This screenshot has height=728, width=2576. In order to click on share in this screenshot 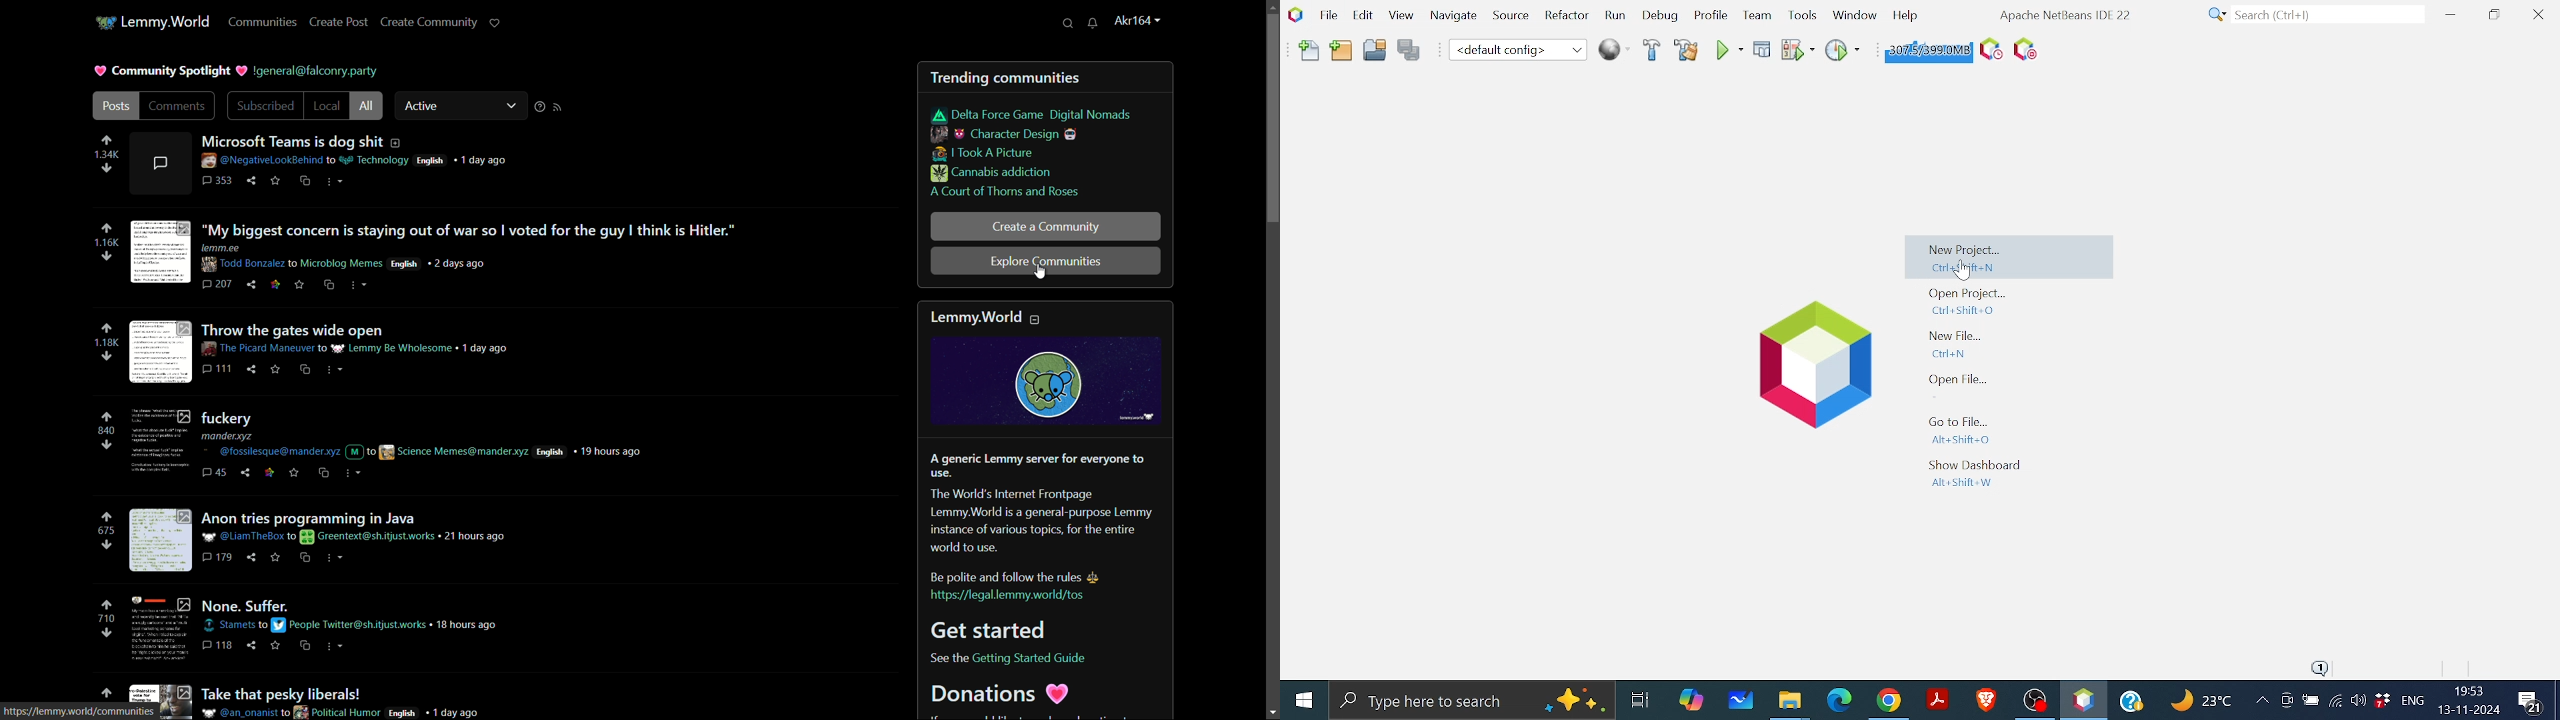, I will do `click(252, 179)`.